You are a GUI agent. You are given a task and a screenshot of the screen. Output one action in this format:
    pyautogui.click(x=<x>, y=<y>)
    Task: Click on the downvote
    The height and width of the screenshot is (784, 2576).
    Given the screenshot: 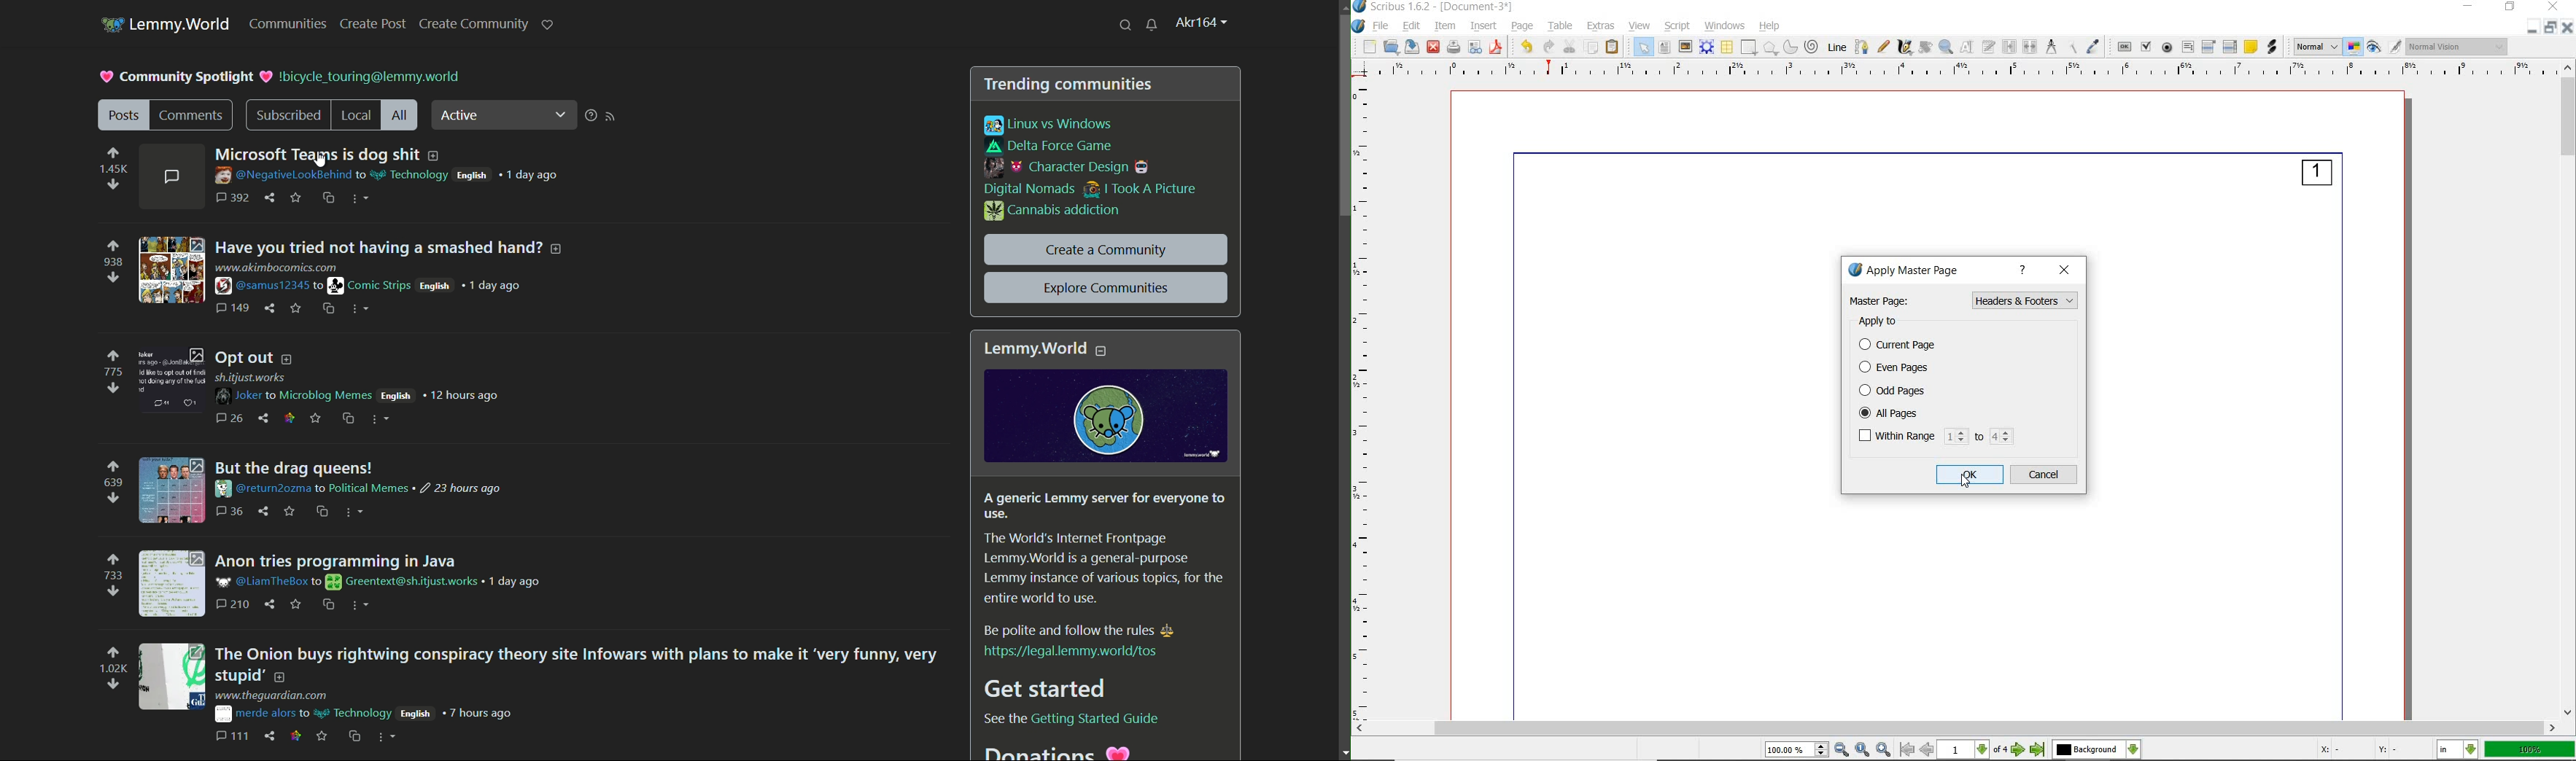 What is the action you would take?
    pyautogui.click(x=116, y=276)
    